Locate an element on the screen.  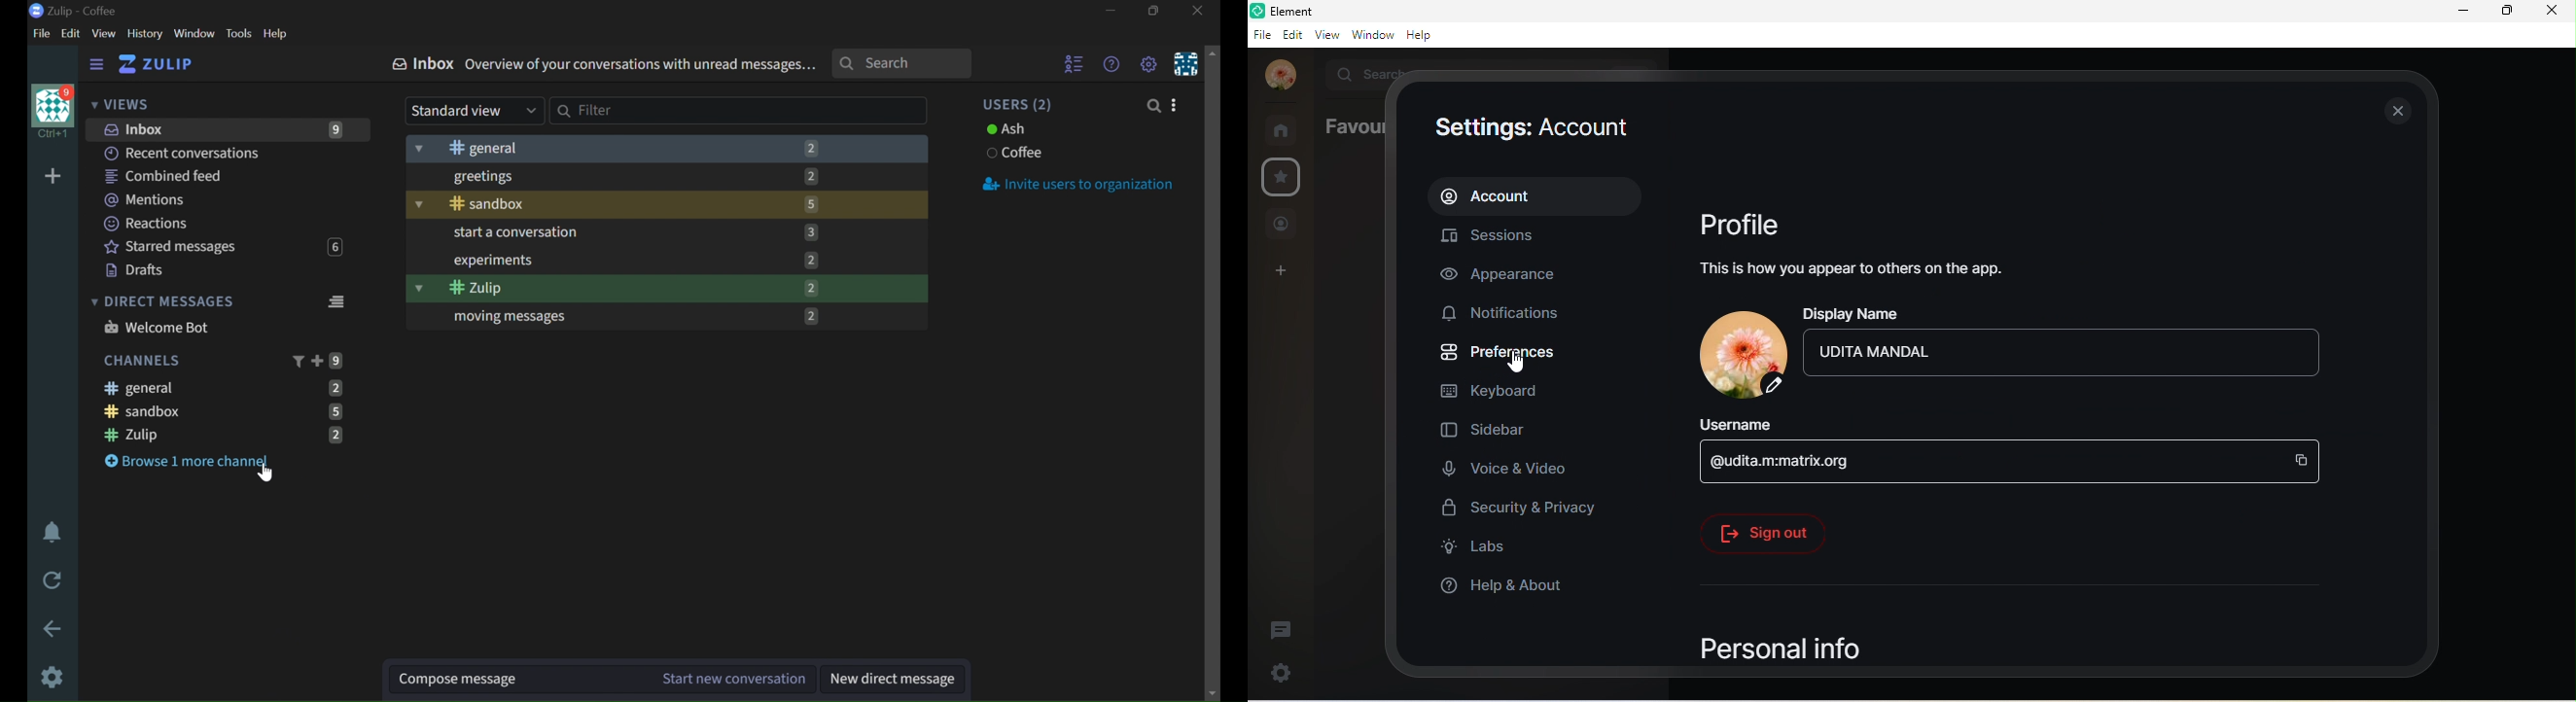
@udita.m.matrix.org is located at coordinates (2014, 466).